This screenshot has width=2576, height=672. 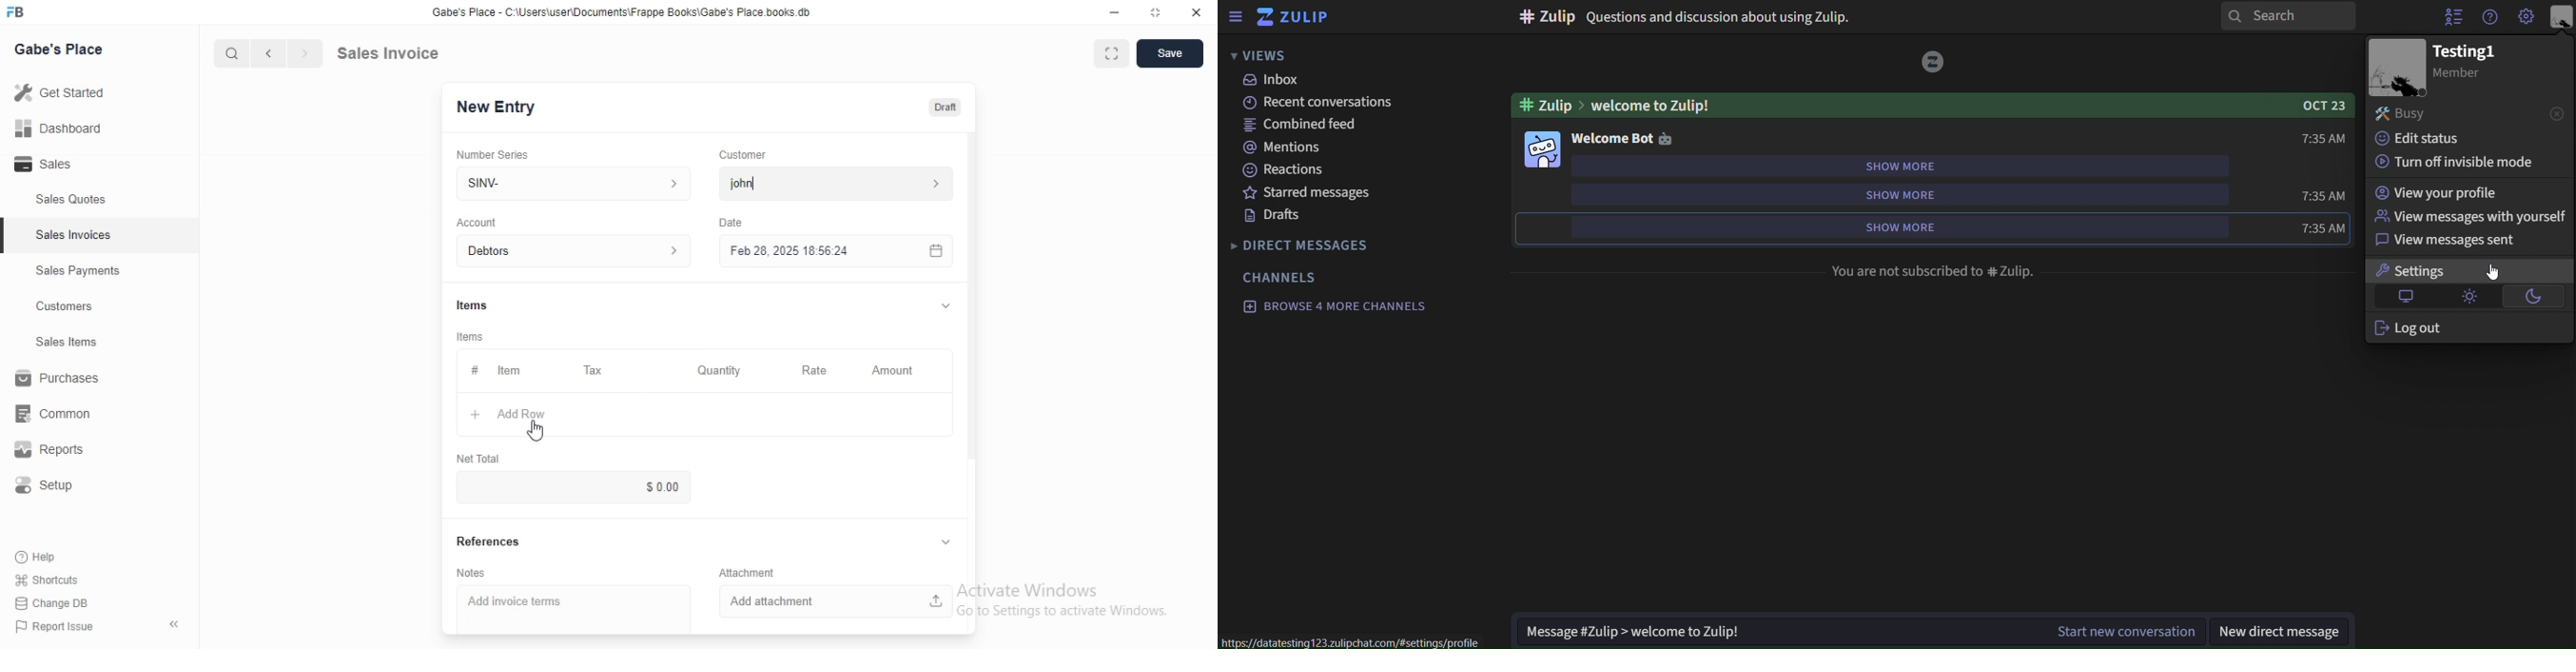 I want to click on ‘Number Series., so click(x=495, y=153).